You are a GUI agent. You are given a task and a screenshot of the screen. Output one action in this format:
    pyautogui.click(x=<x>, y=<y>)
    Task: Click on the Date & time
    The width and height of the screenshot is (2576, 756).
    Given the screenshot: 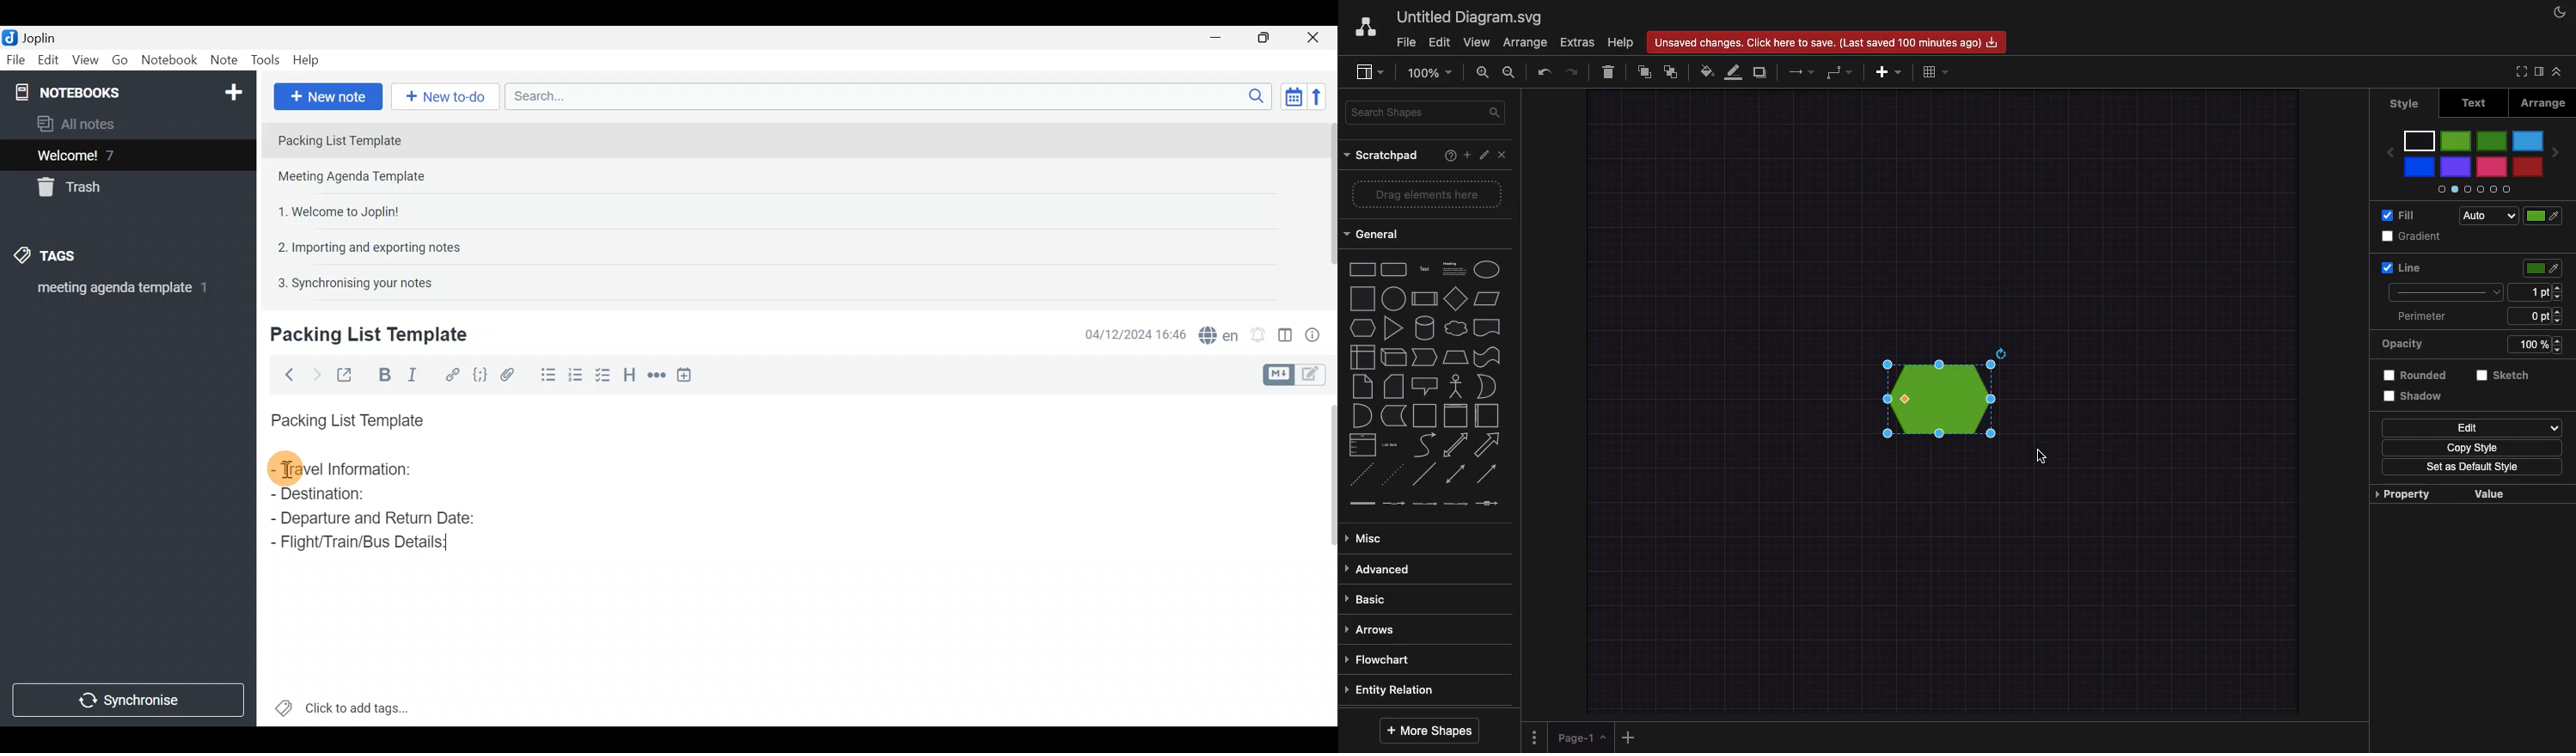 What is the action you would take?
    pyautogui.click(x=1136, y=333)
    